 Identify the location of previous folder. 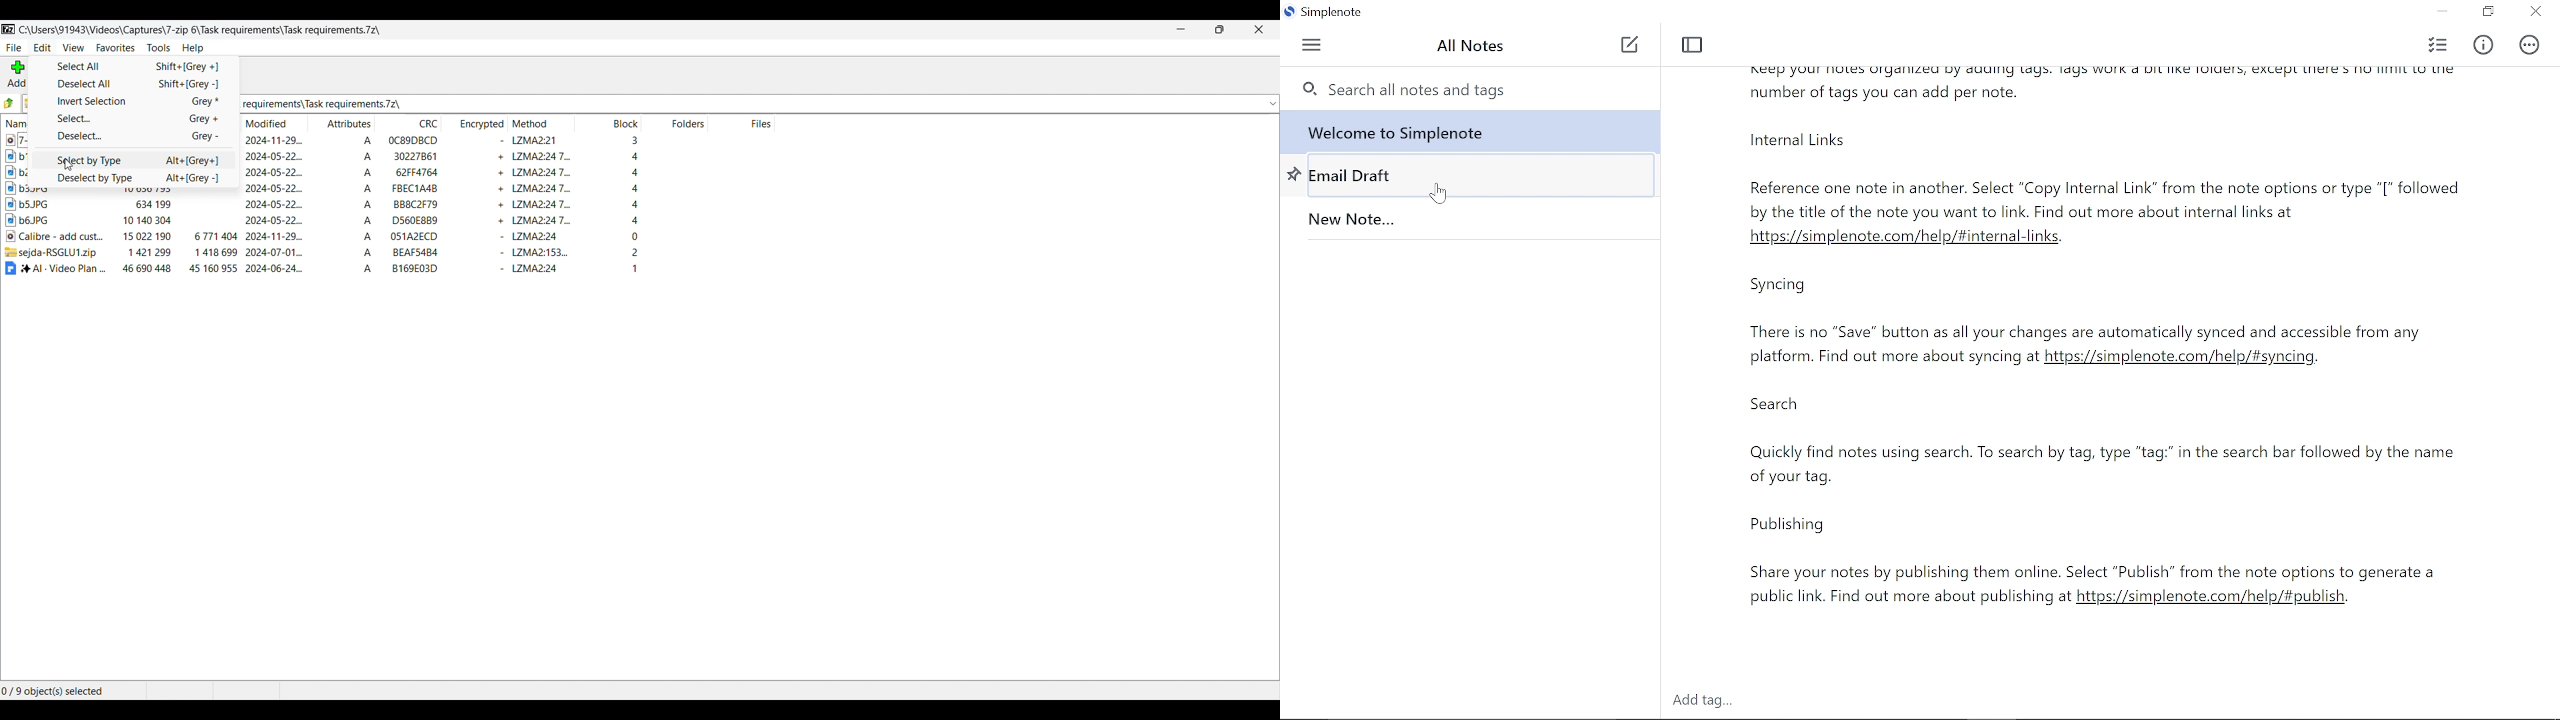
(11, 103).